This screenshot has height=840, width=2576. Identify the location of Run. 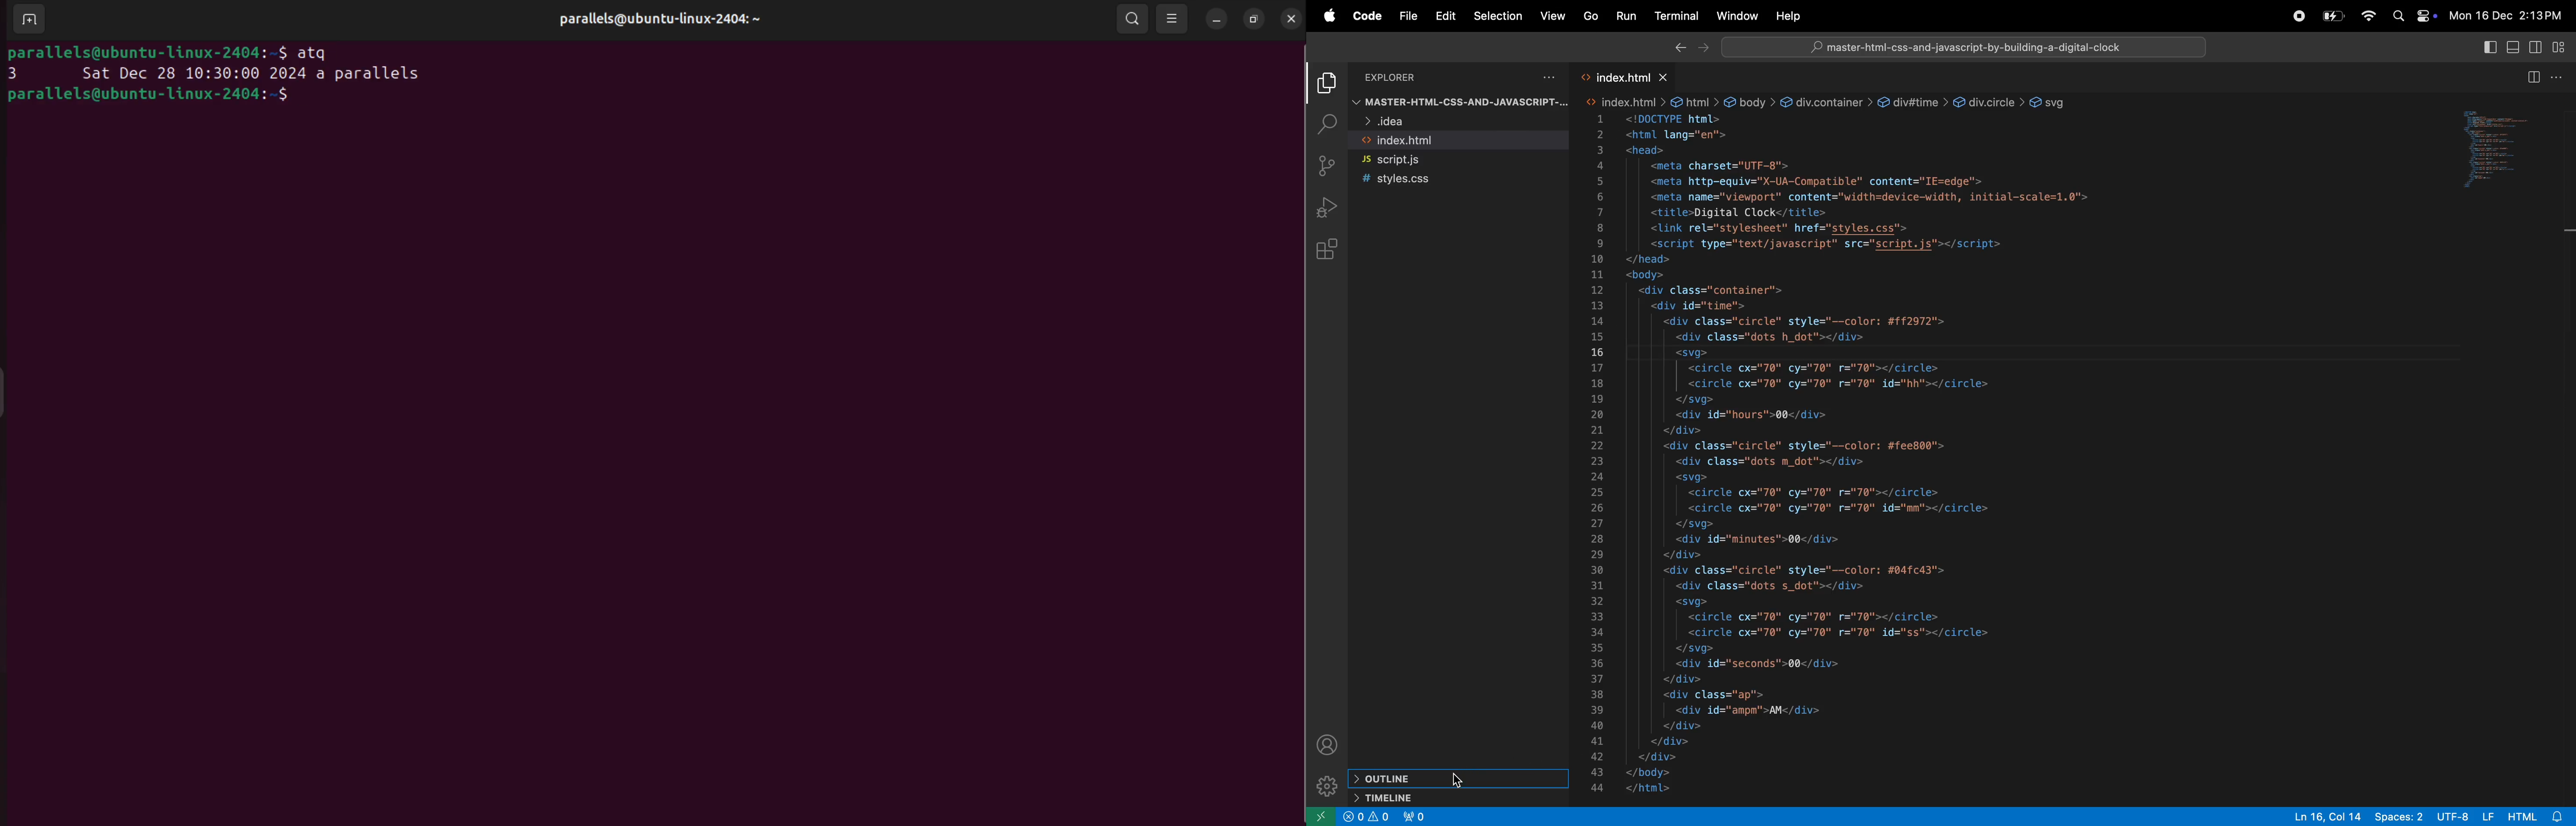
(1625, 16).